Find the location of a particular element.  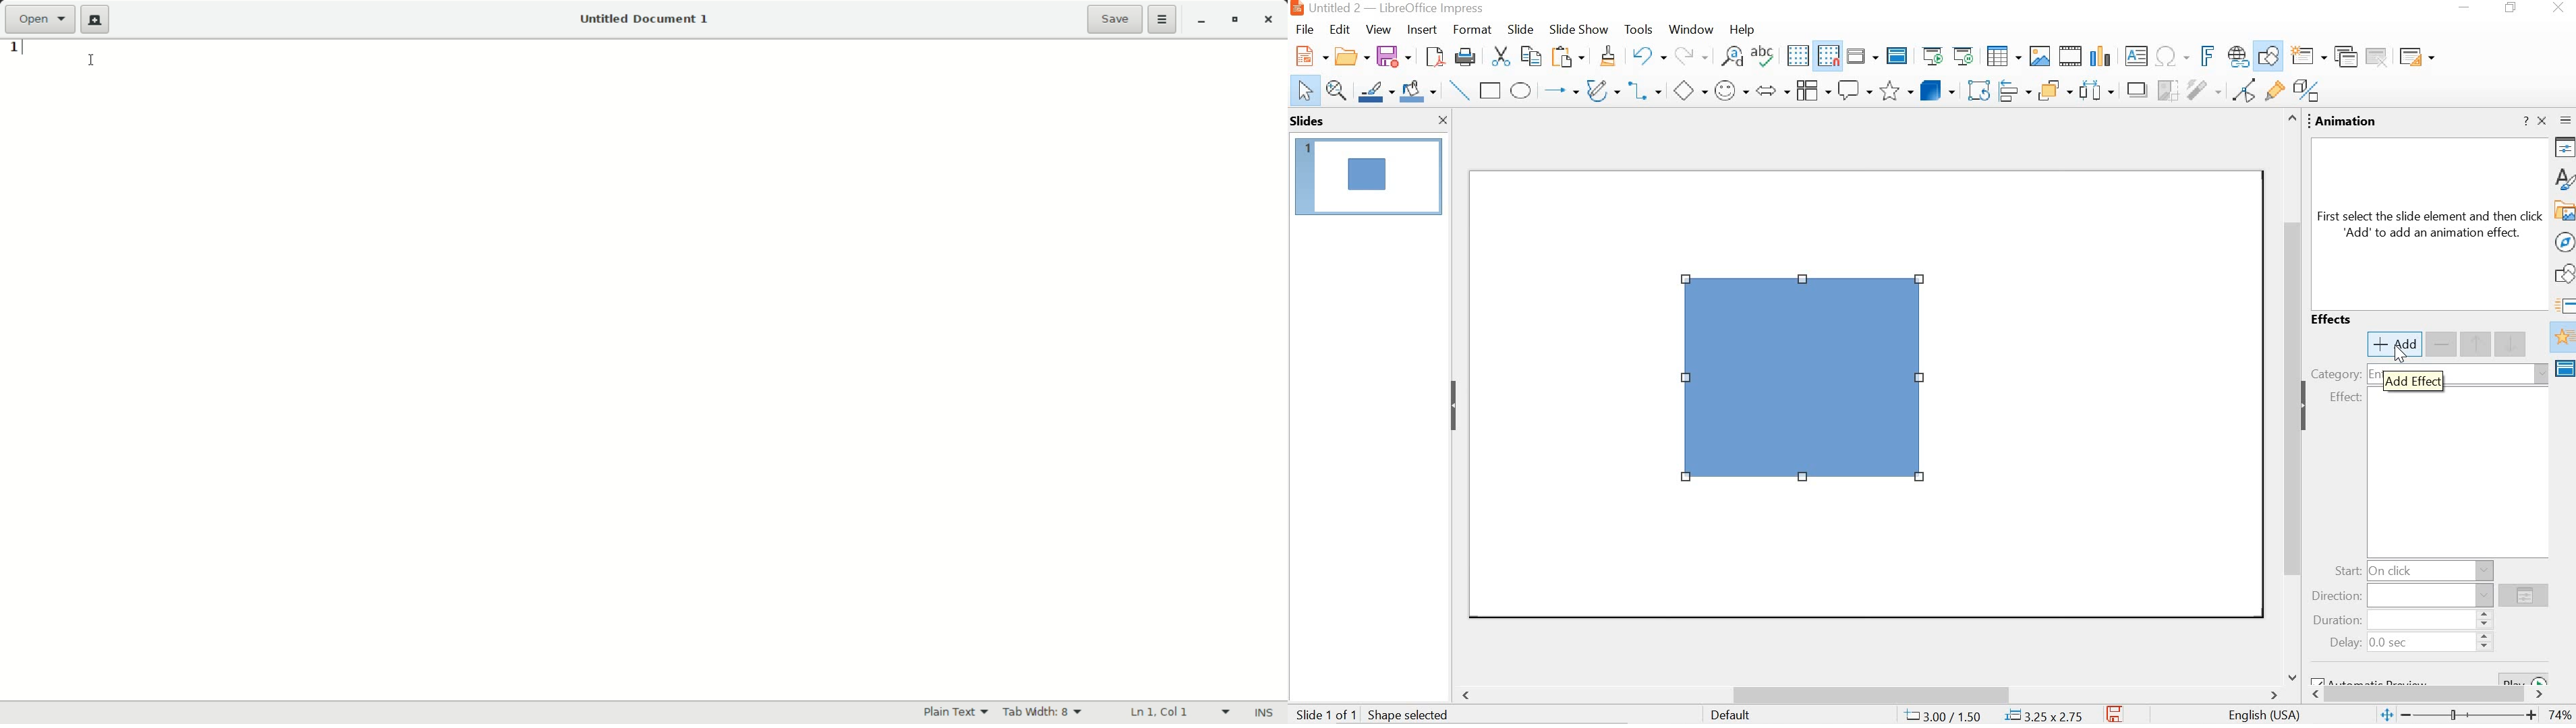

sidebar settings is located at coordinates (2565, 120).